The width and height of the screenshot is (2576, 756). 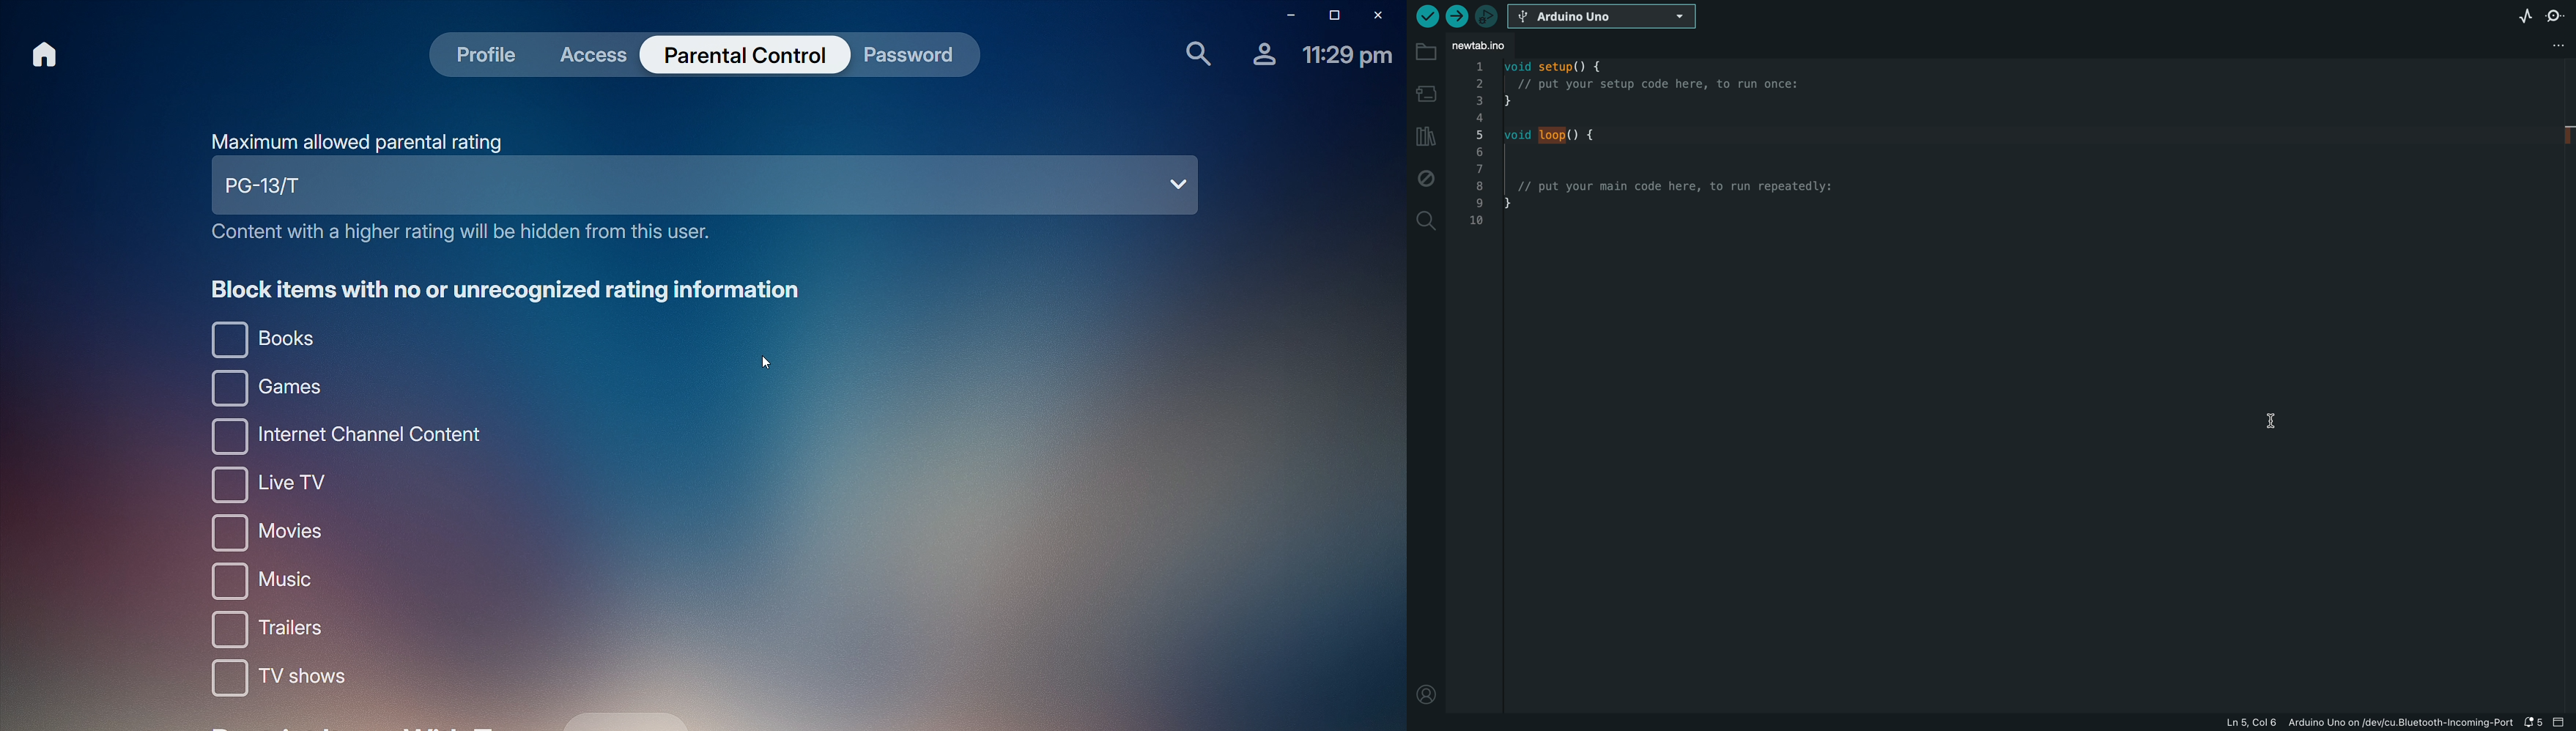 What do you see at coordinates (599, 55) in the screenshot?
I see `Access` at bounding box center [599, 55].